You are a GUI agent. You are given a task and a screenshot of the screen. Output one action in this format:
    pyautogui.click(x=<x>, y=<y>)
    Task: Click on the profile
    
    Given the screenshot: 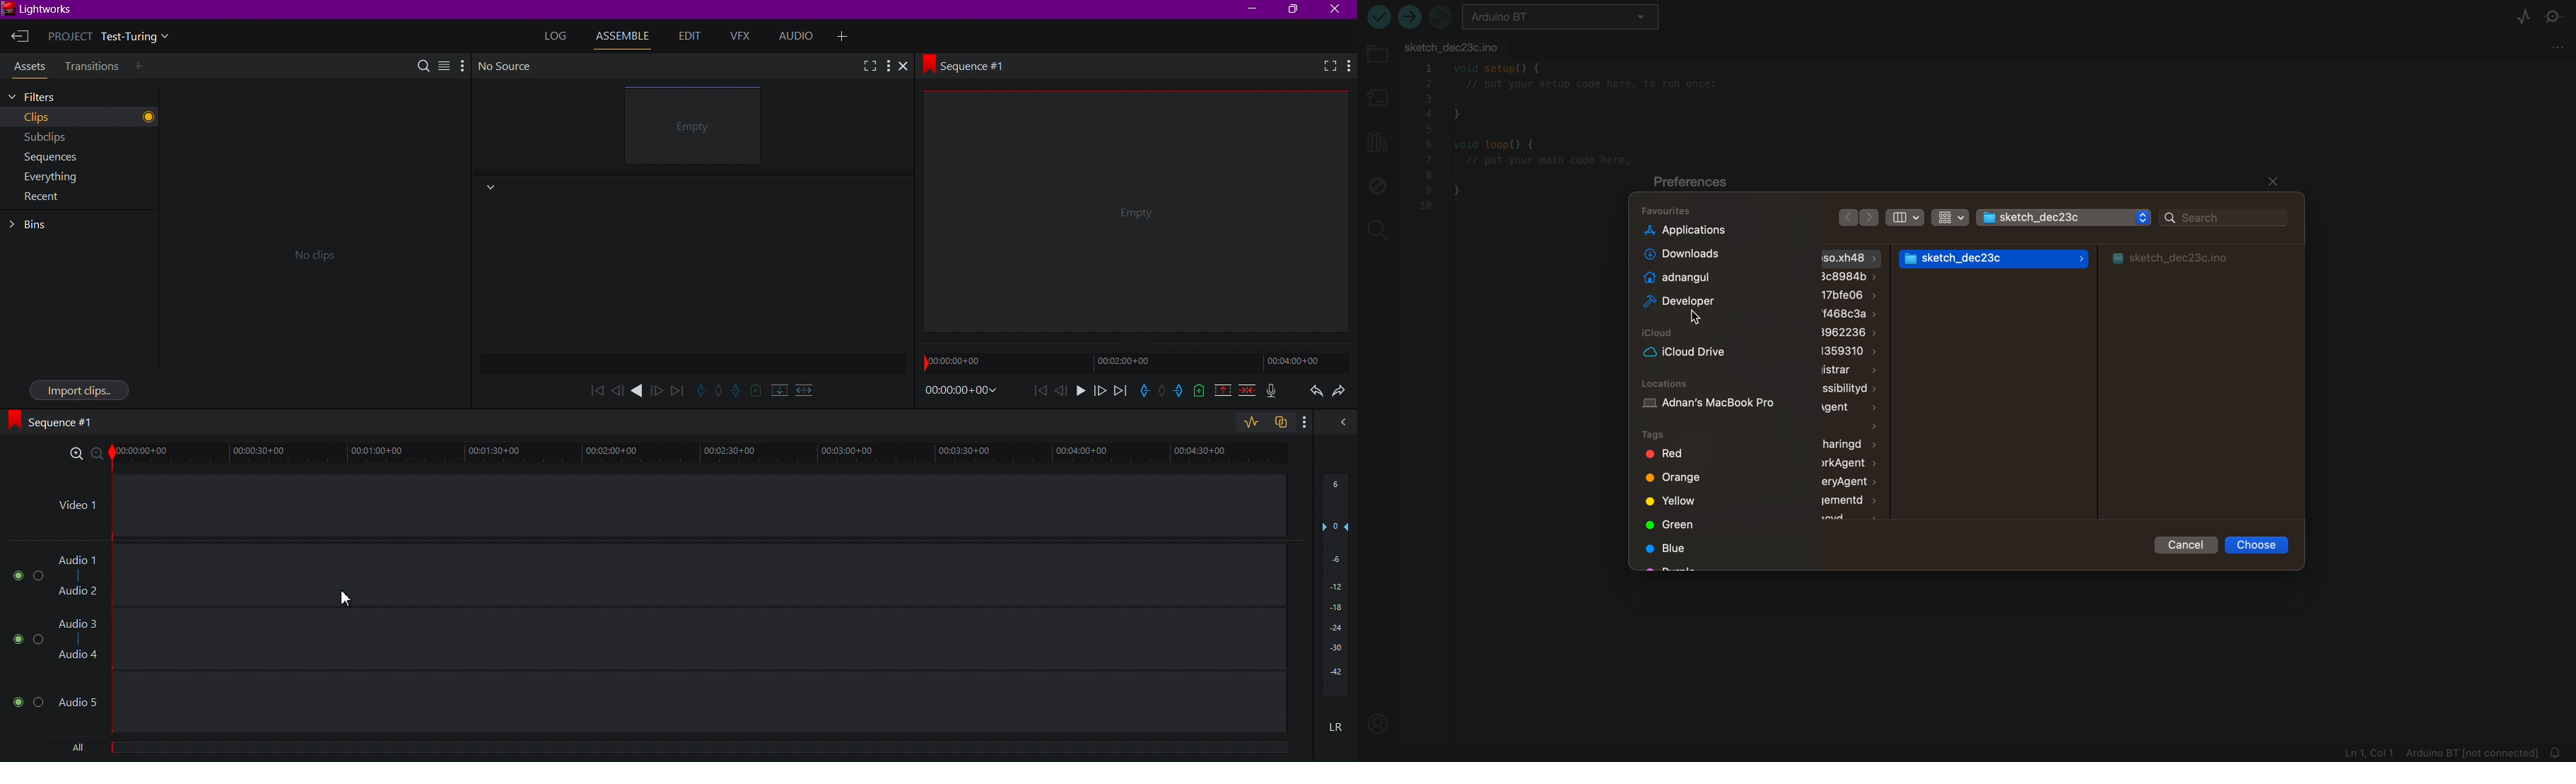 What is the action you would take?
    pyautogui.click(x=1381, y=724)
    